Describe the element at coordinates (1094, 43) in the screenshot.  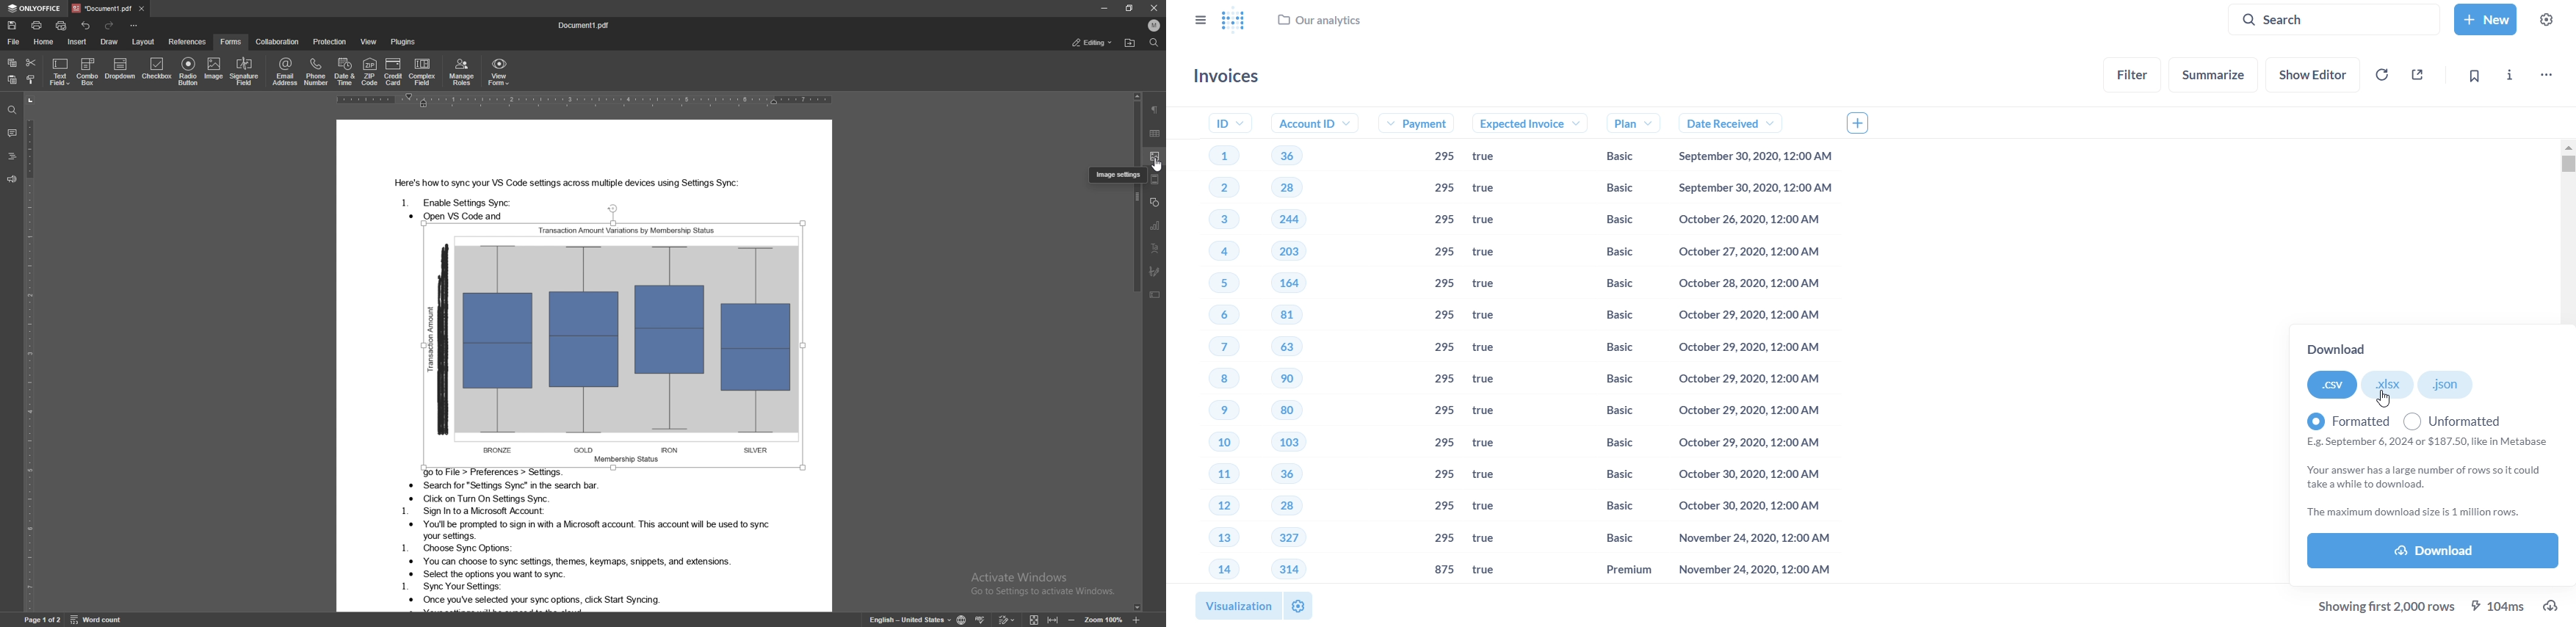
I see `editing` at that location.